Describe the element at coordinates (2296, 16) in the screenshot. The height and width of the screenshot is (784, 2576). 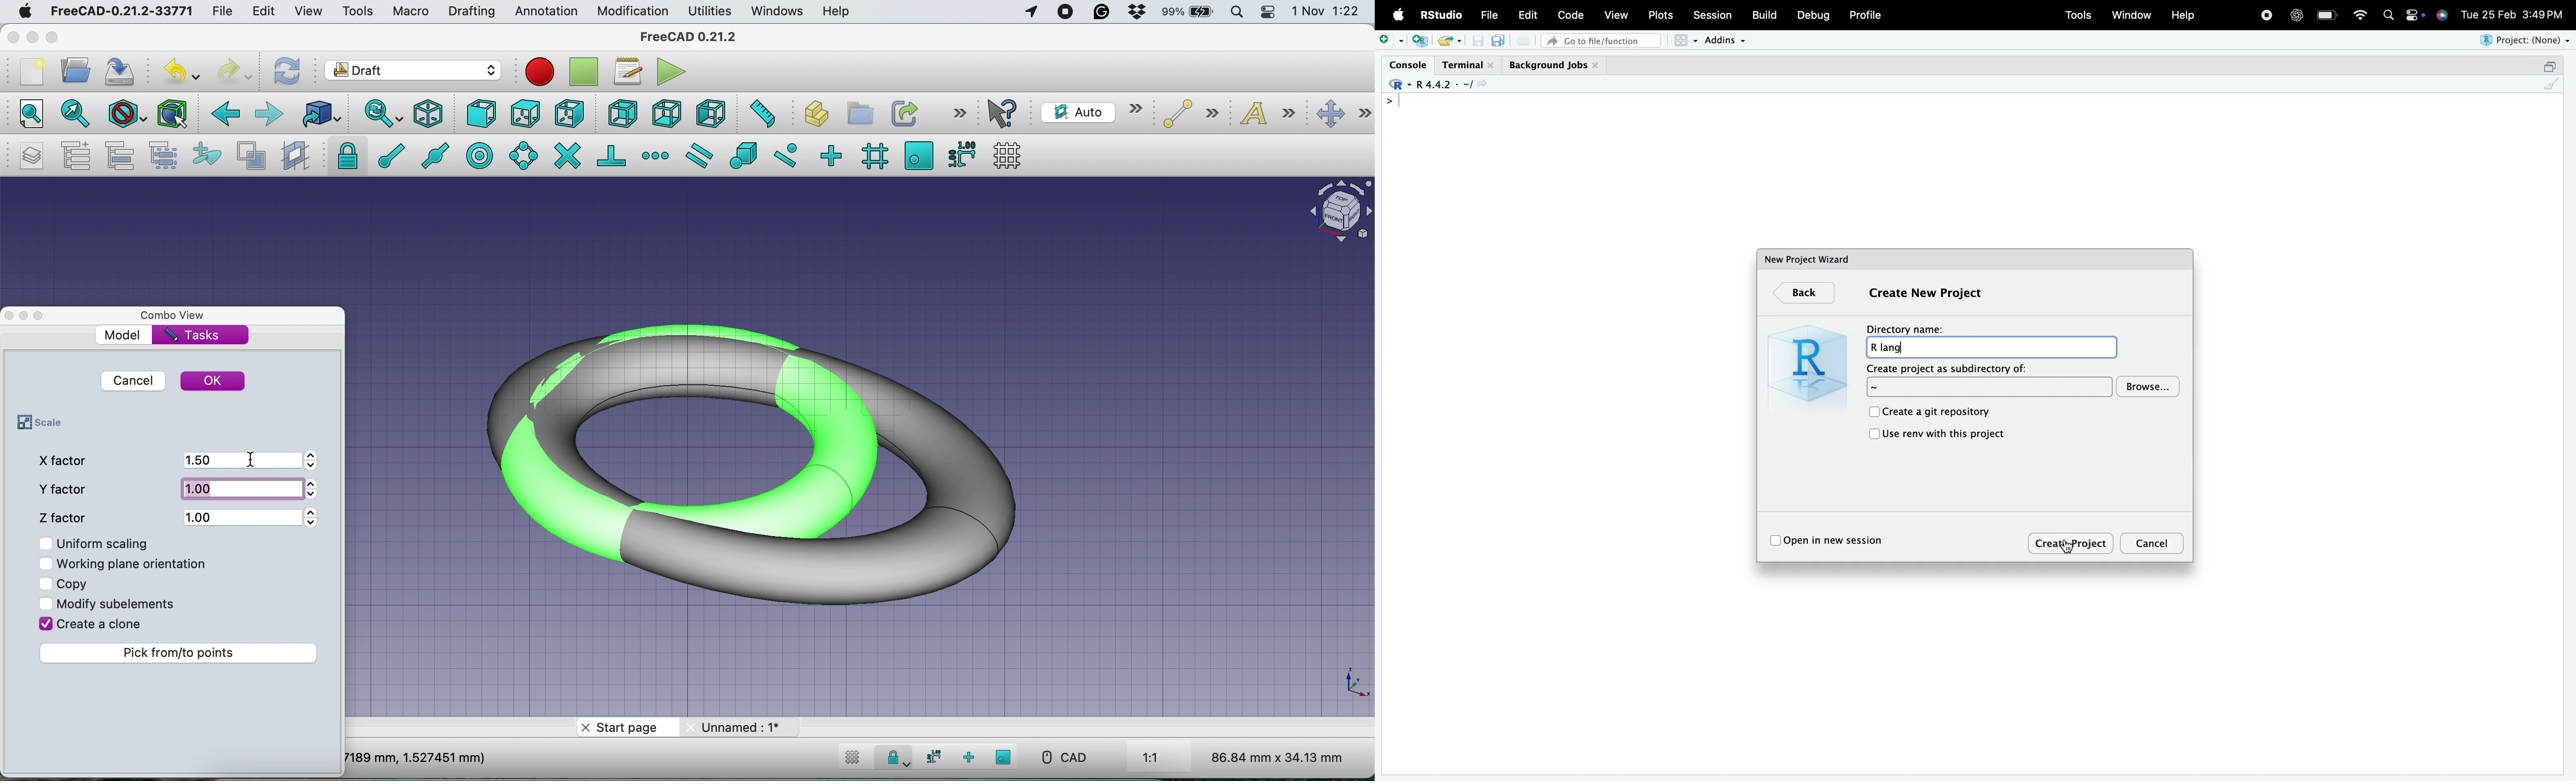
I see `open AI` at that location.